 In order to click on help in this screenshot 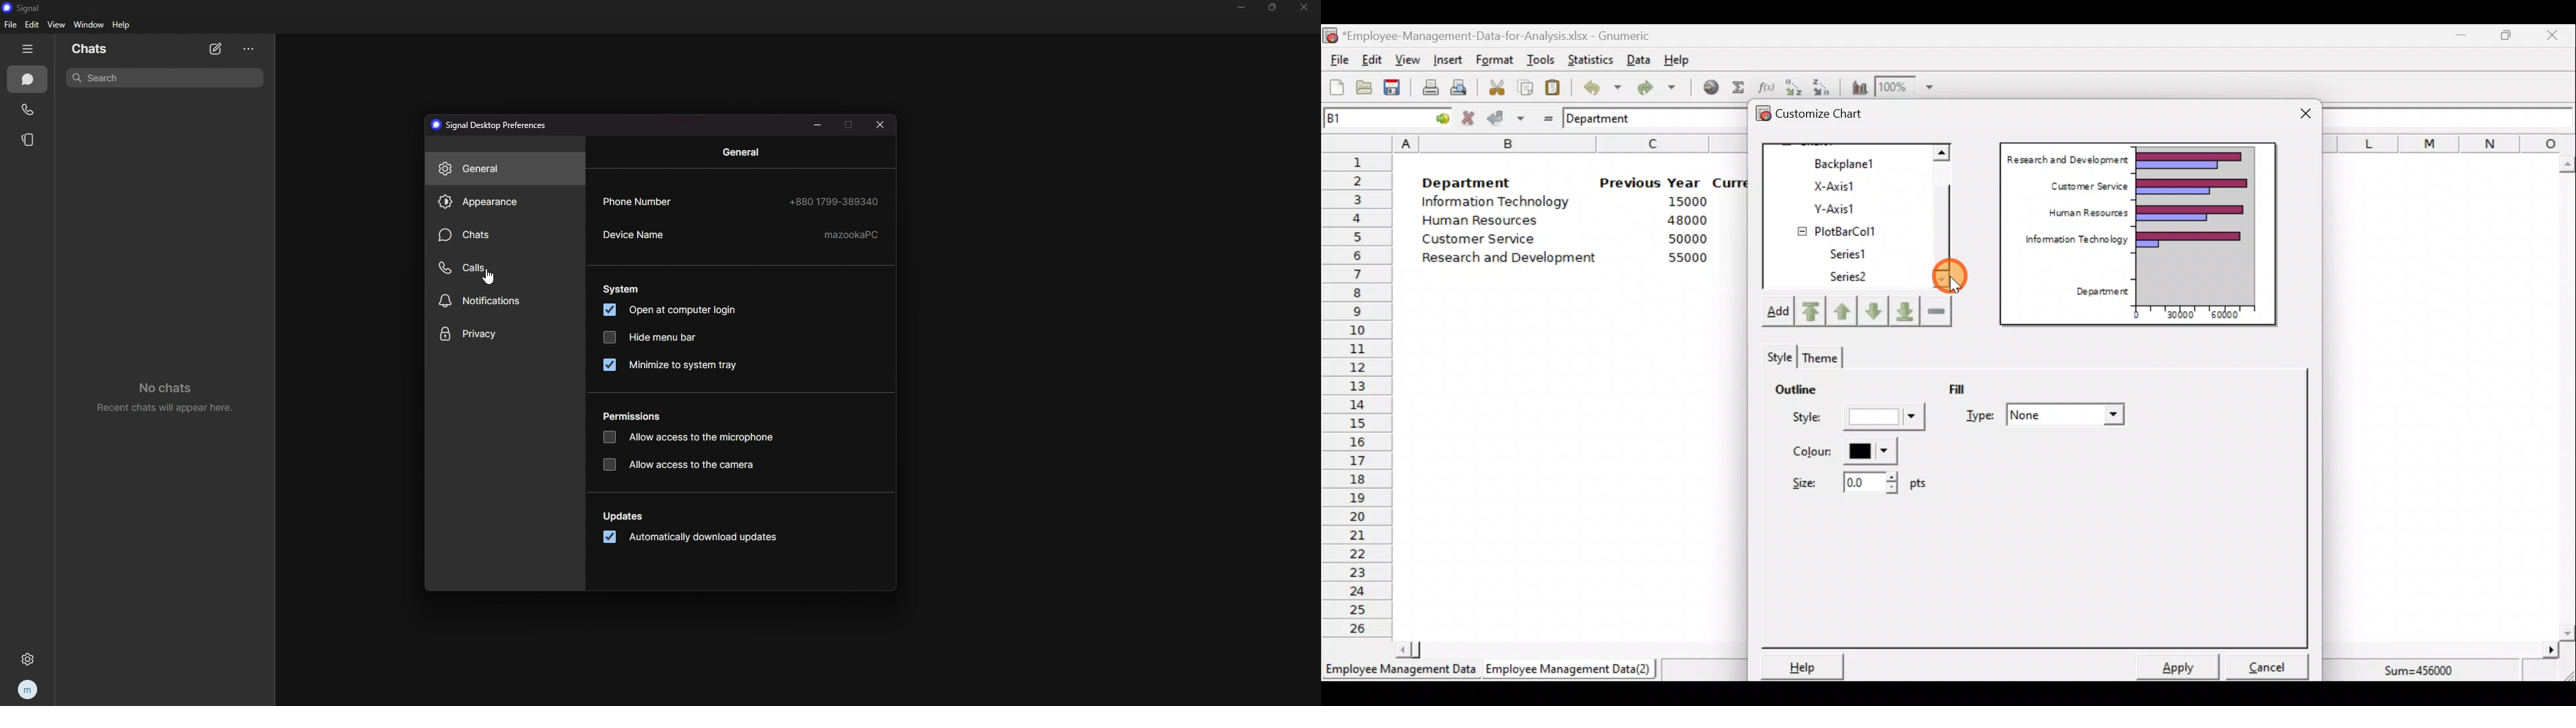, I will do `click(122, 24)`.